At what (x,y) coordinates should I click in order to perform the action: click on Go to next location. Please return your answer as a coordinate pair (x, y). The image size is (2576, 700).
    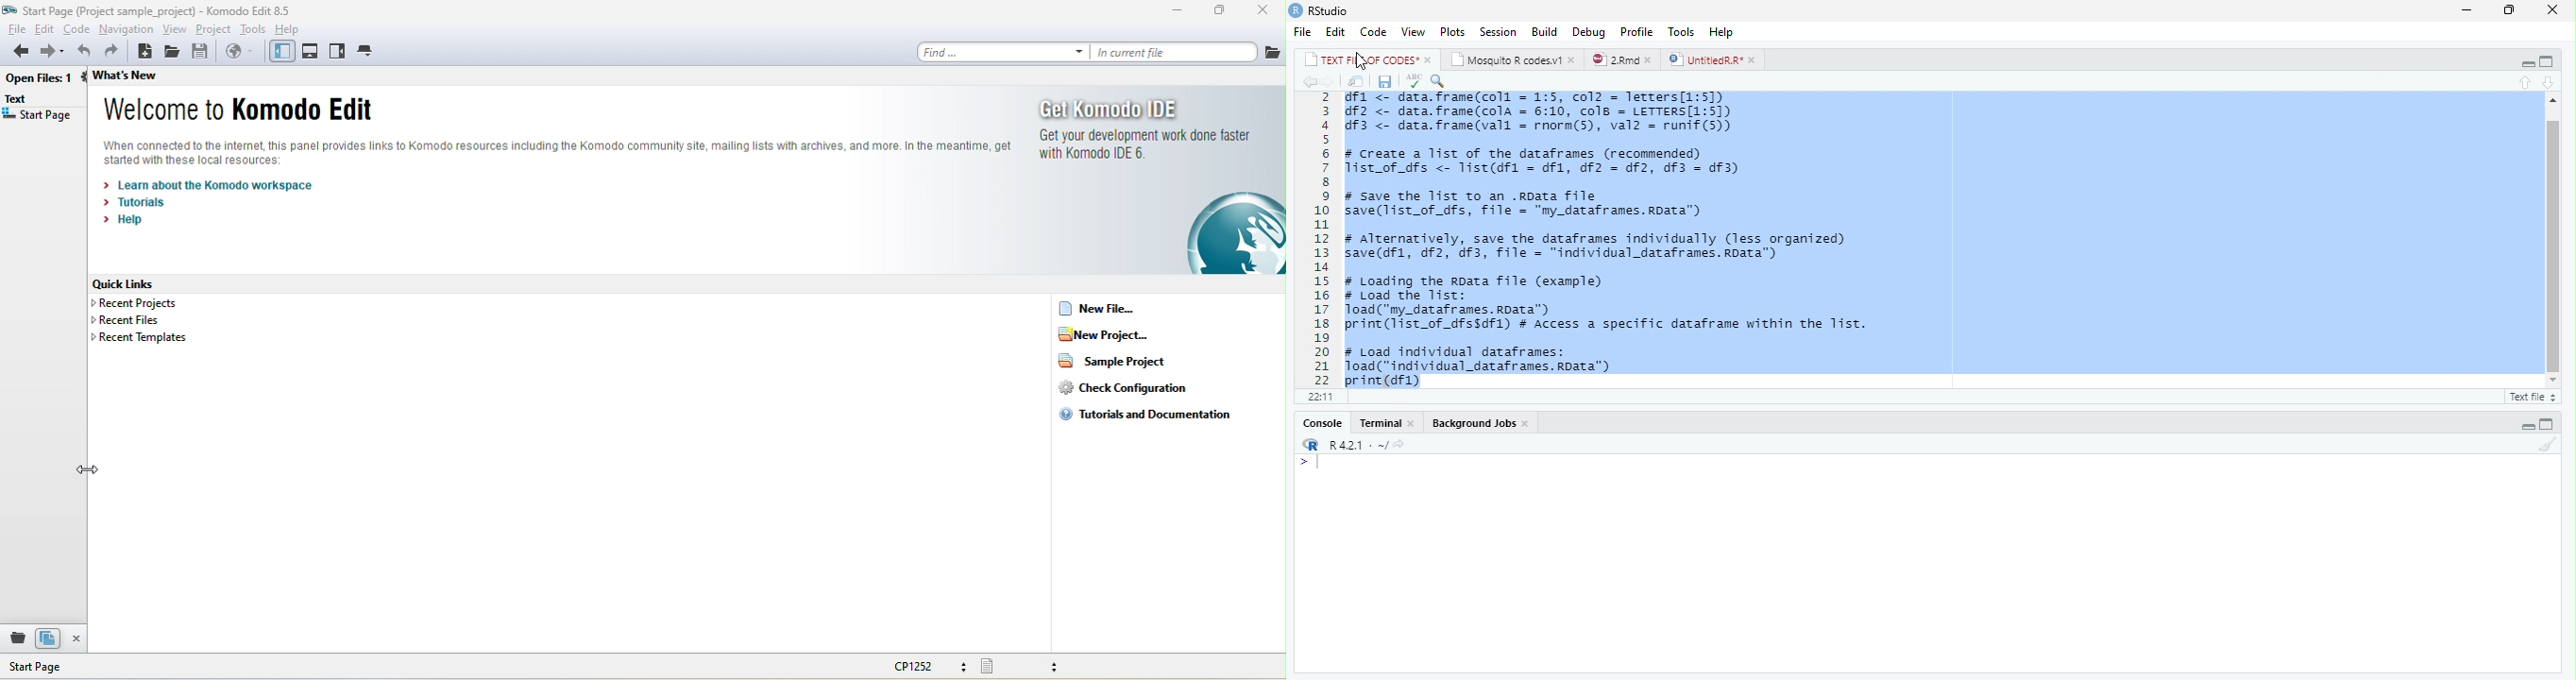
    Looking at the image, I should click on (1329, 82).